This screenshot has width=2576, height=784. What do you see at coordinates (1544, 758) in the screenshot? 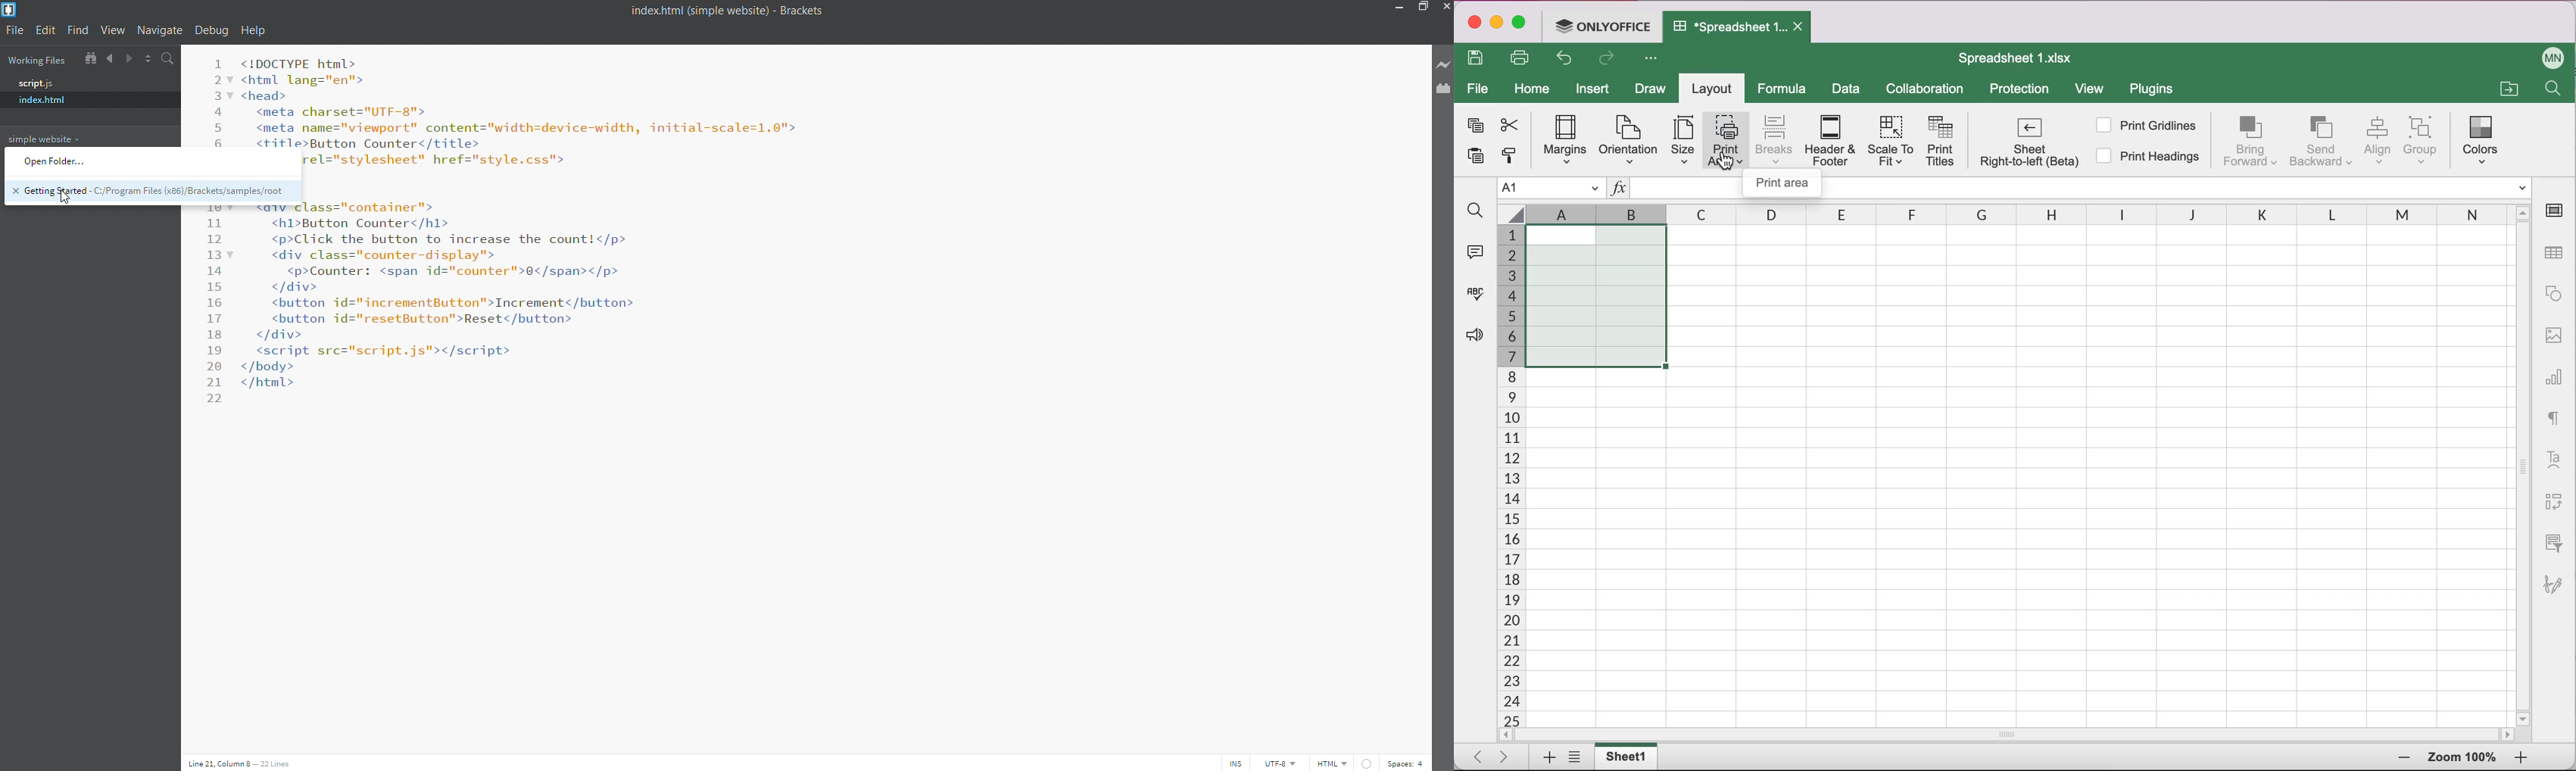
I see `add sheet` at bounding box center [1544, 758].